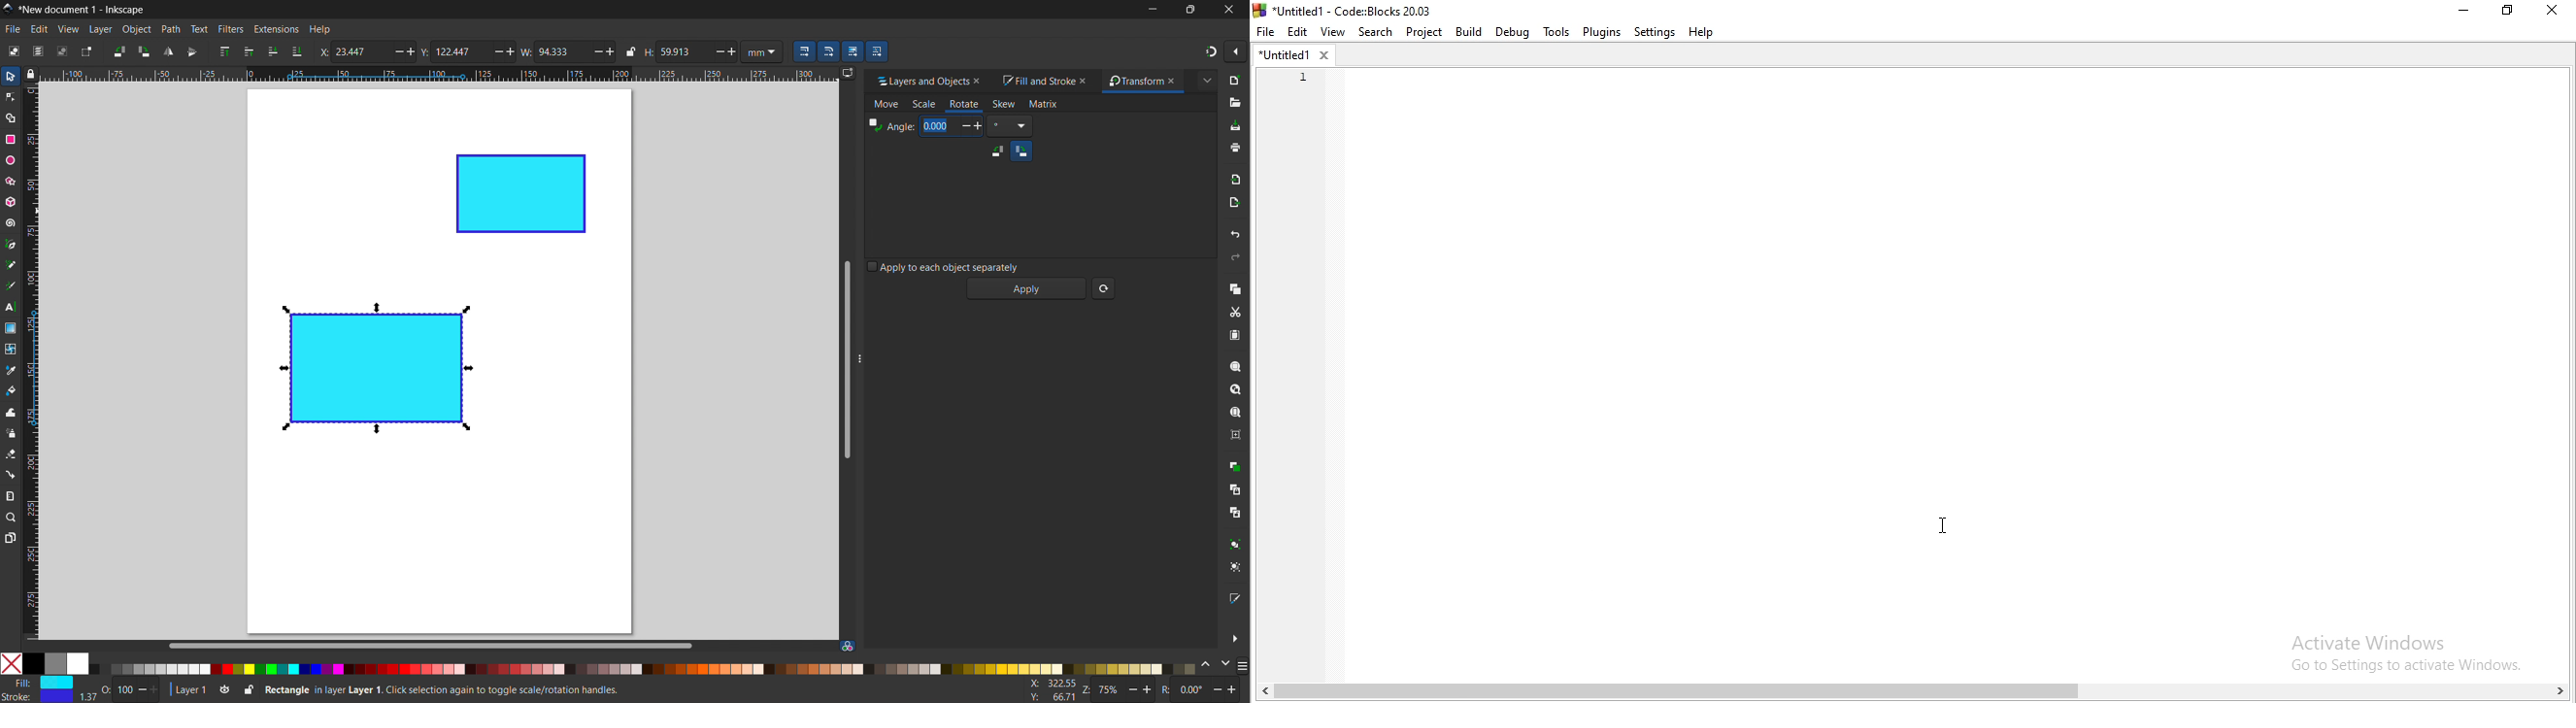 This screenshot has width=2576, height=728. Describe the element at coordinates (1234, 202) in the screenshot. I see `open export` at that location.